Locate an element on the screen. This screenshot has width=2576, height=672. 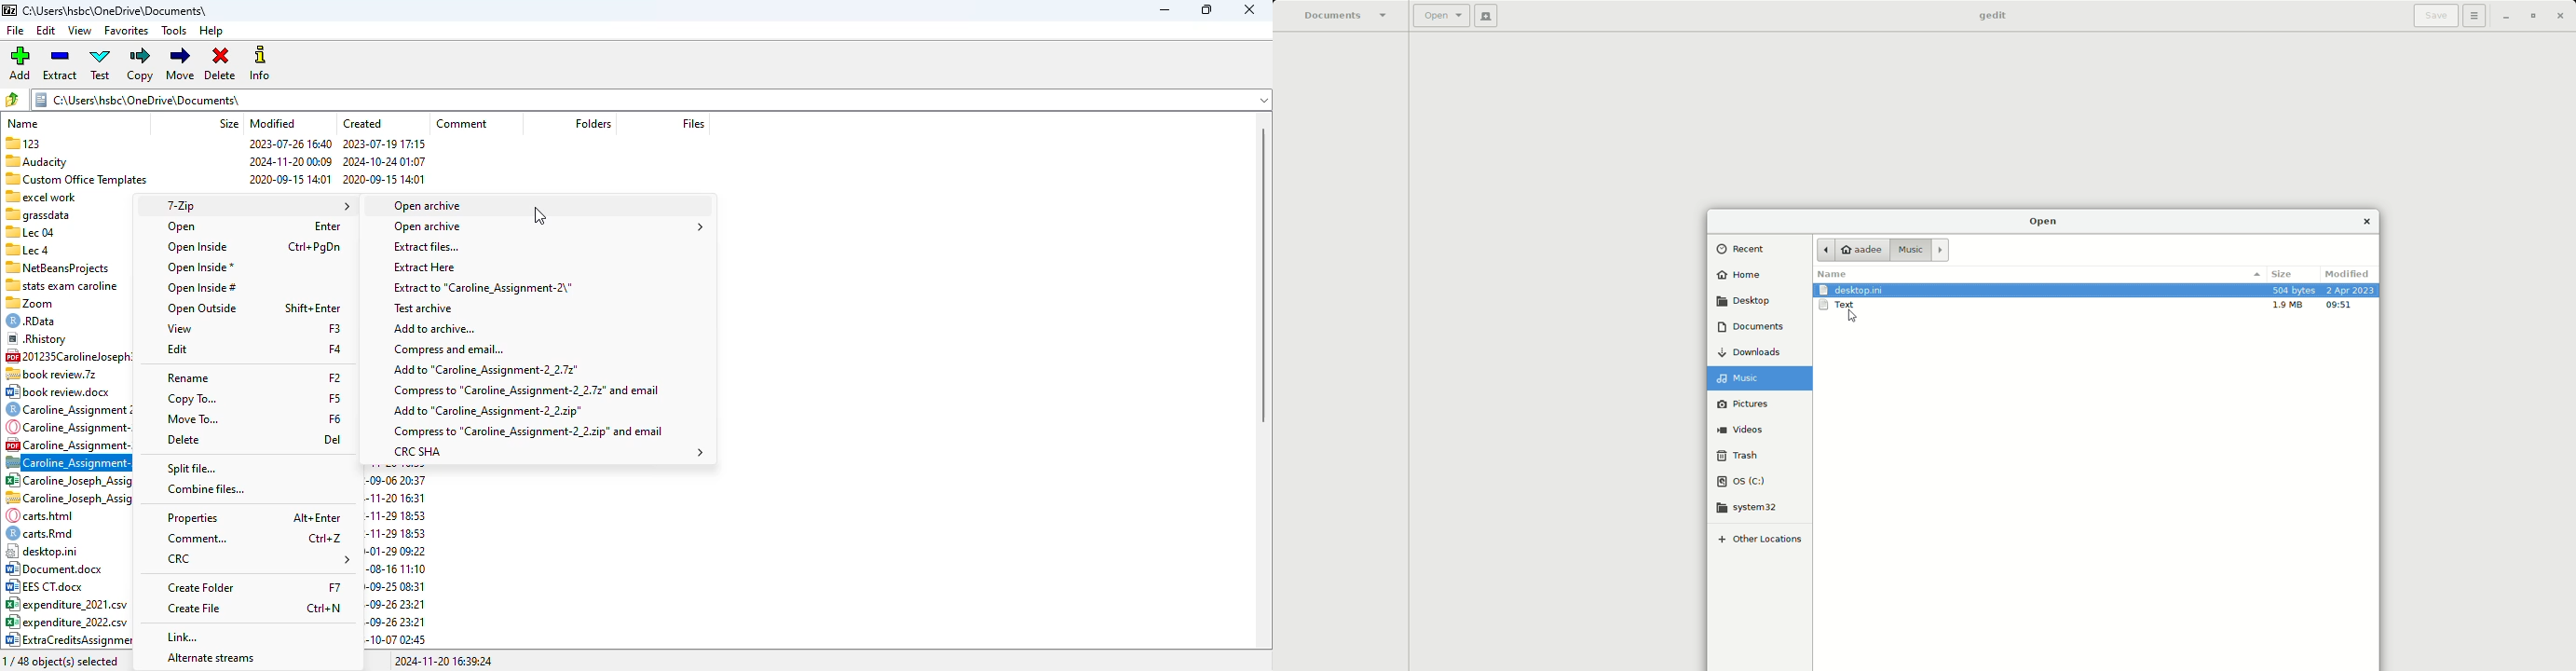
€) RData 38899 2023-10-12 11:40 2023-10-12 11:40 is located at coordinates (65, 321).